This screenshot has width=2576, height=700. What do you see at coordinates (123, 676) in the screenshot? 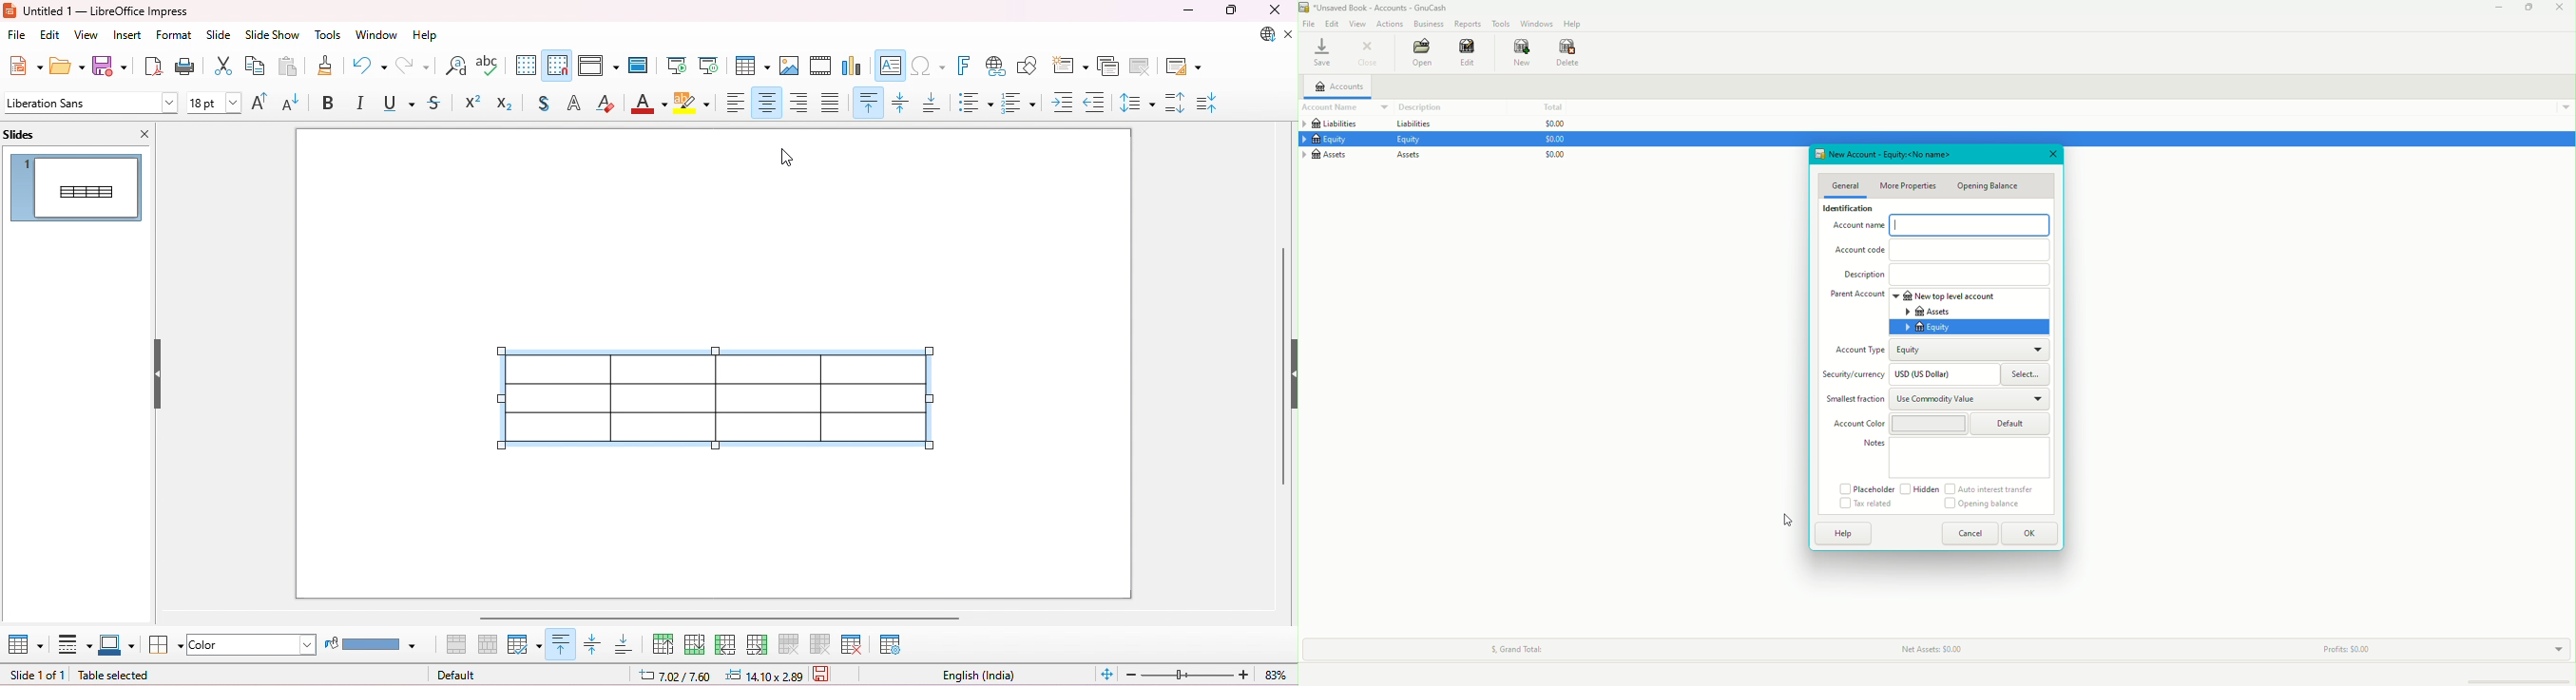
I see `table selected` at bounding box center [123, 676].